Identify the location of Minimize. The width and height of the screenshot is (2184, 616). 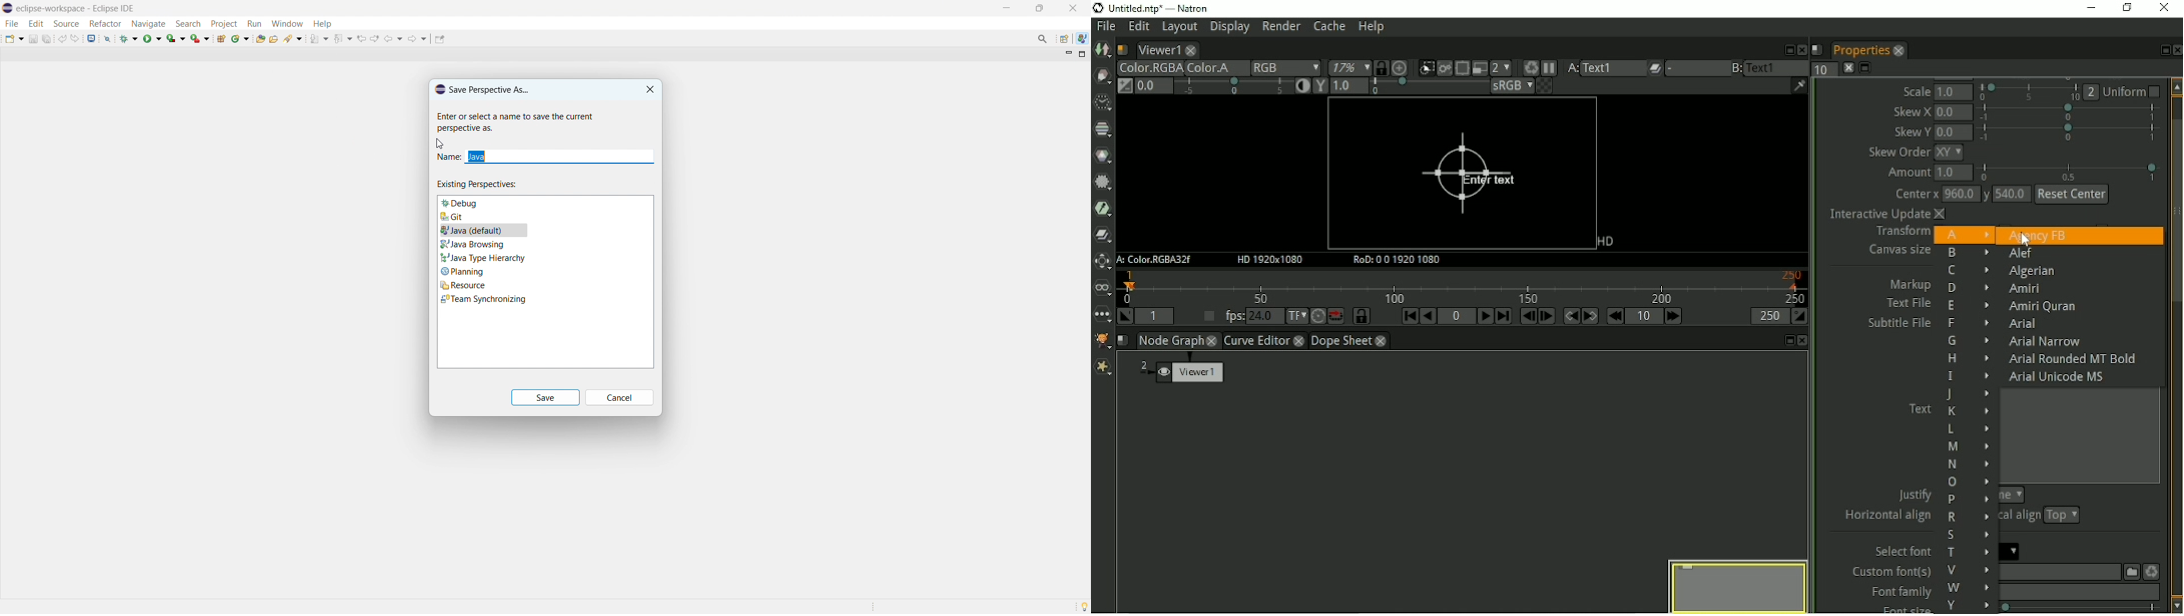
(2094, 8).